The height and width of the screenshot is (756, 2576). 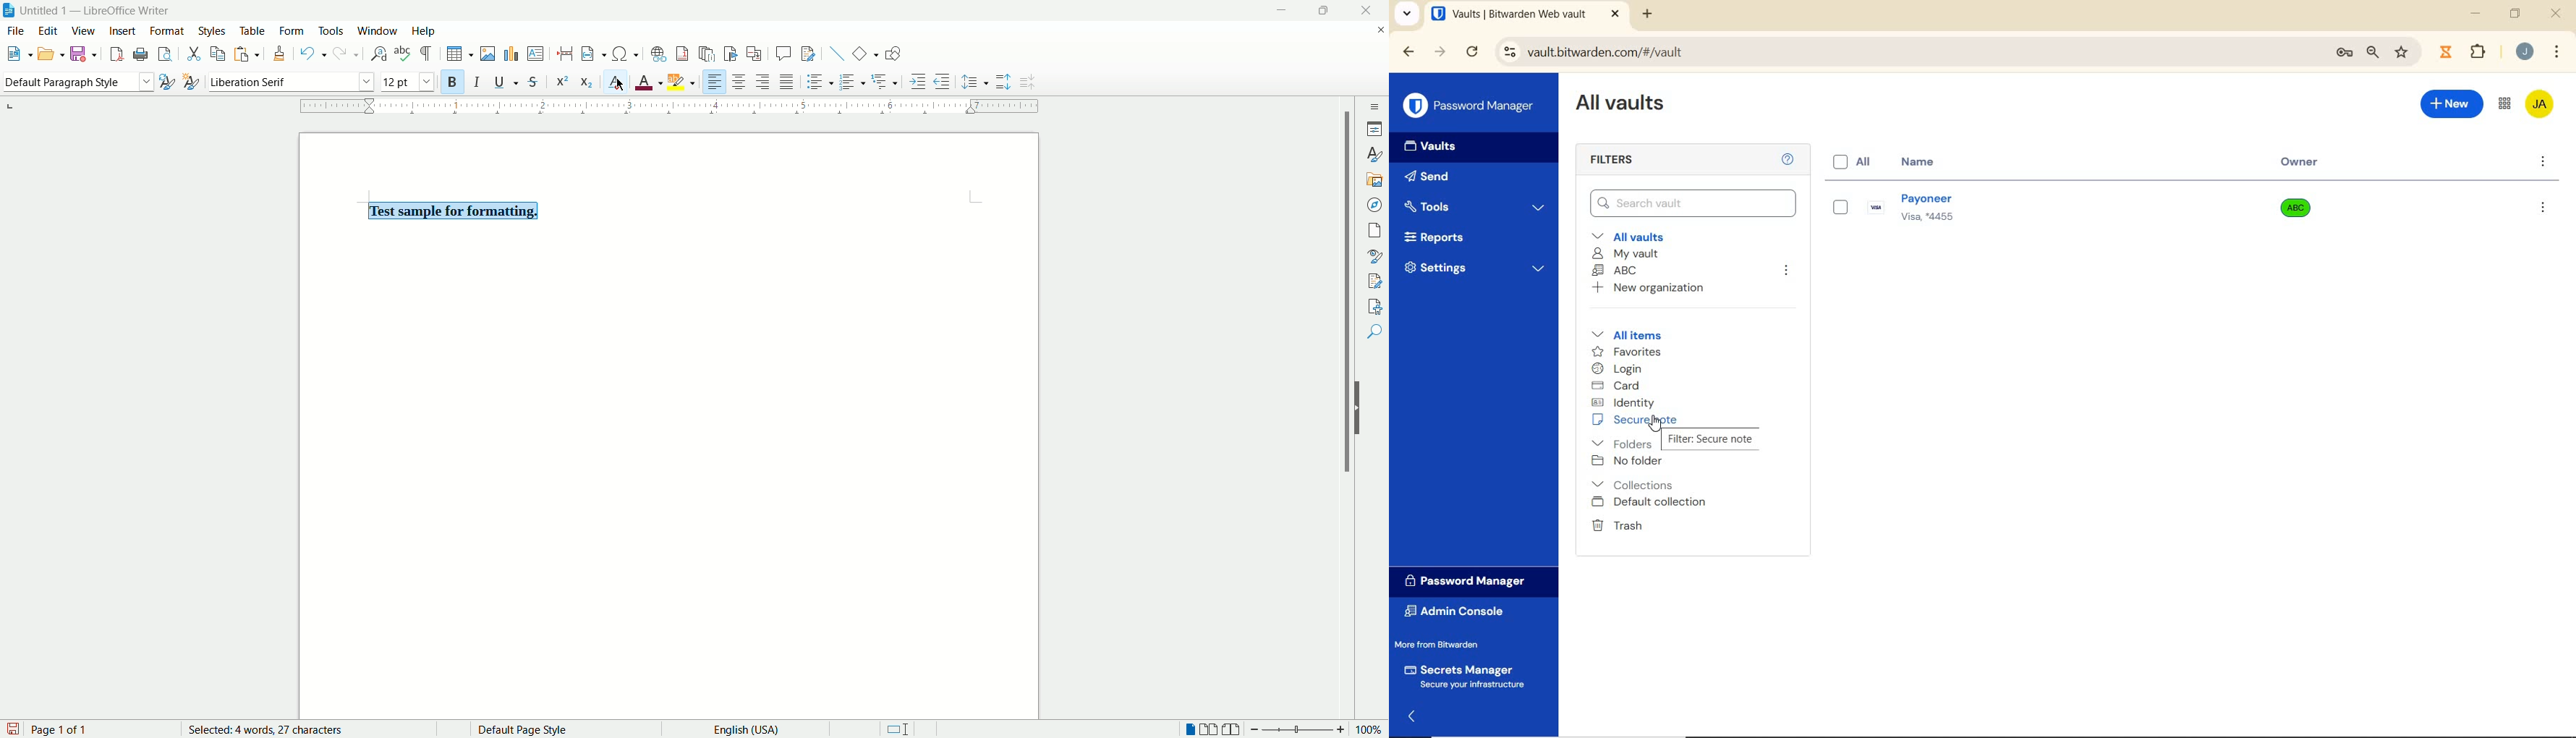 I want to click on hide, so click(x=1356, y=407).